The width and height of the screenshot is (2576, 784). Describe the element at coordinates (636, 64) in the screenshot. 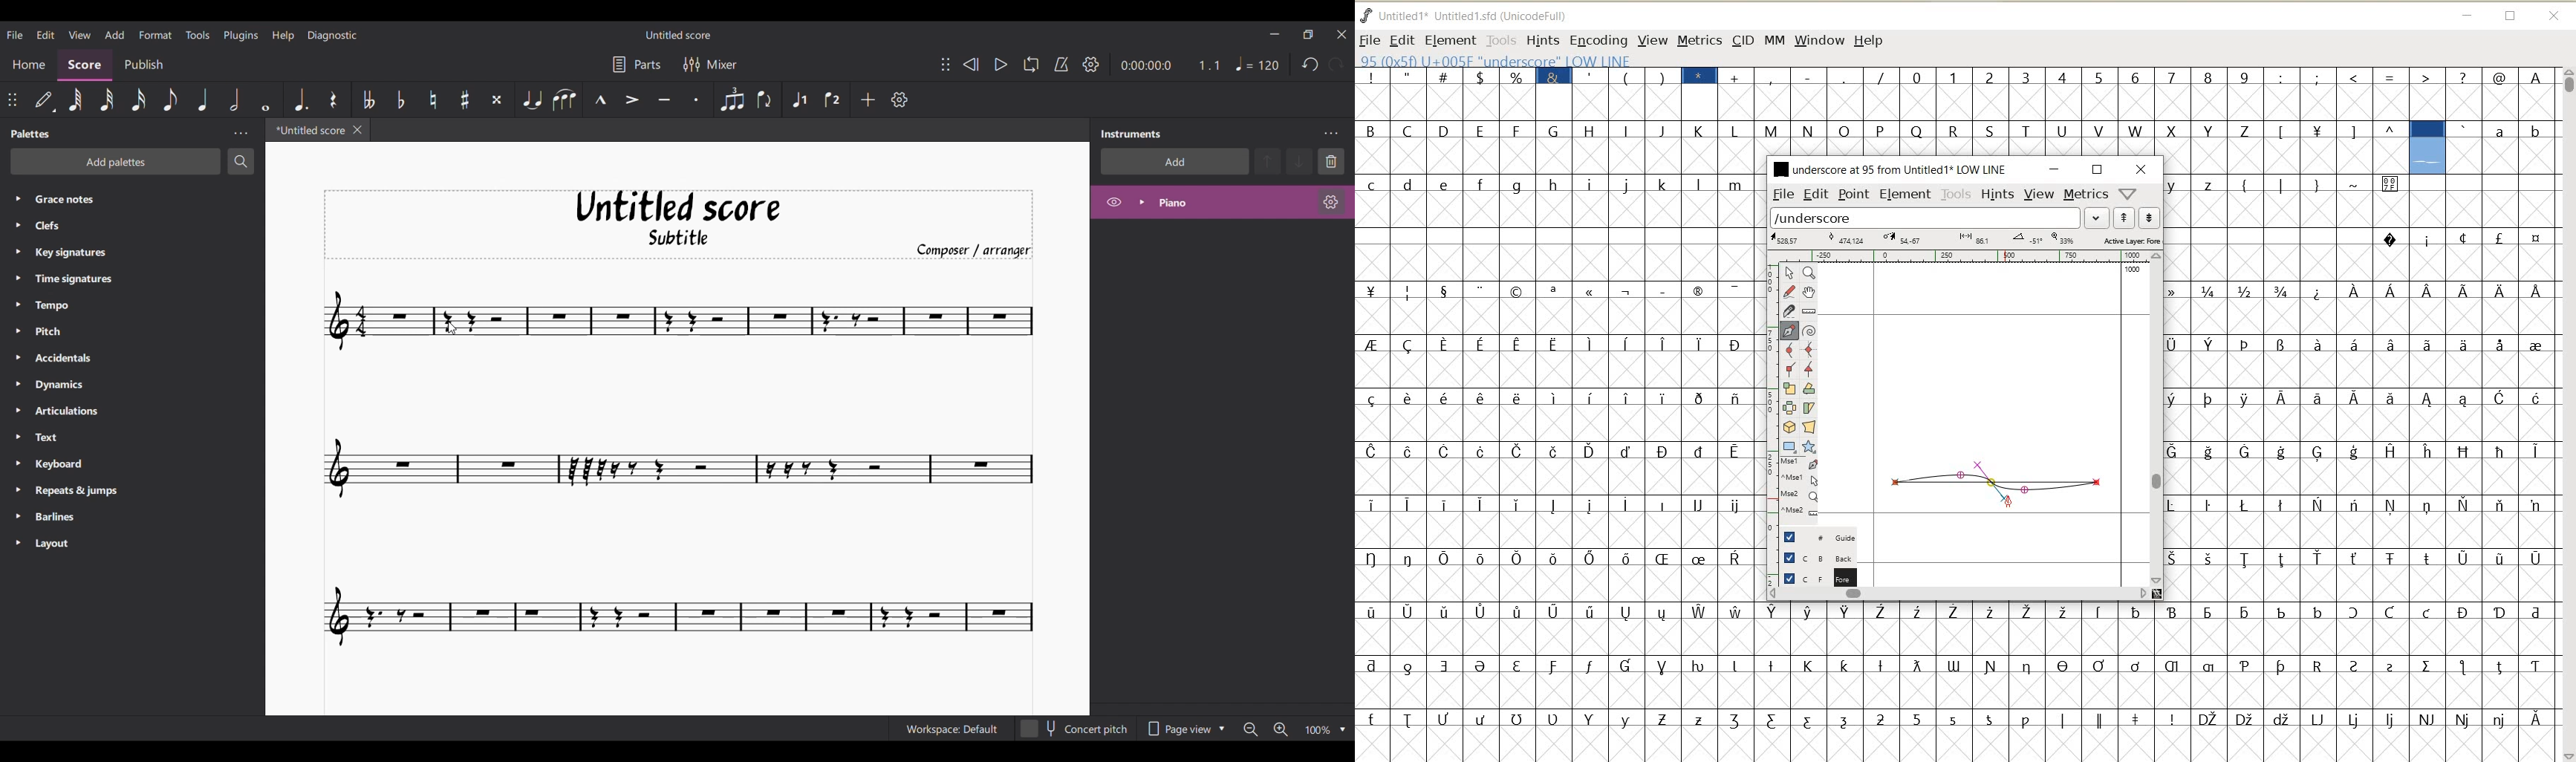

I see `Parts` at that location.